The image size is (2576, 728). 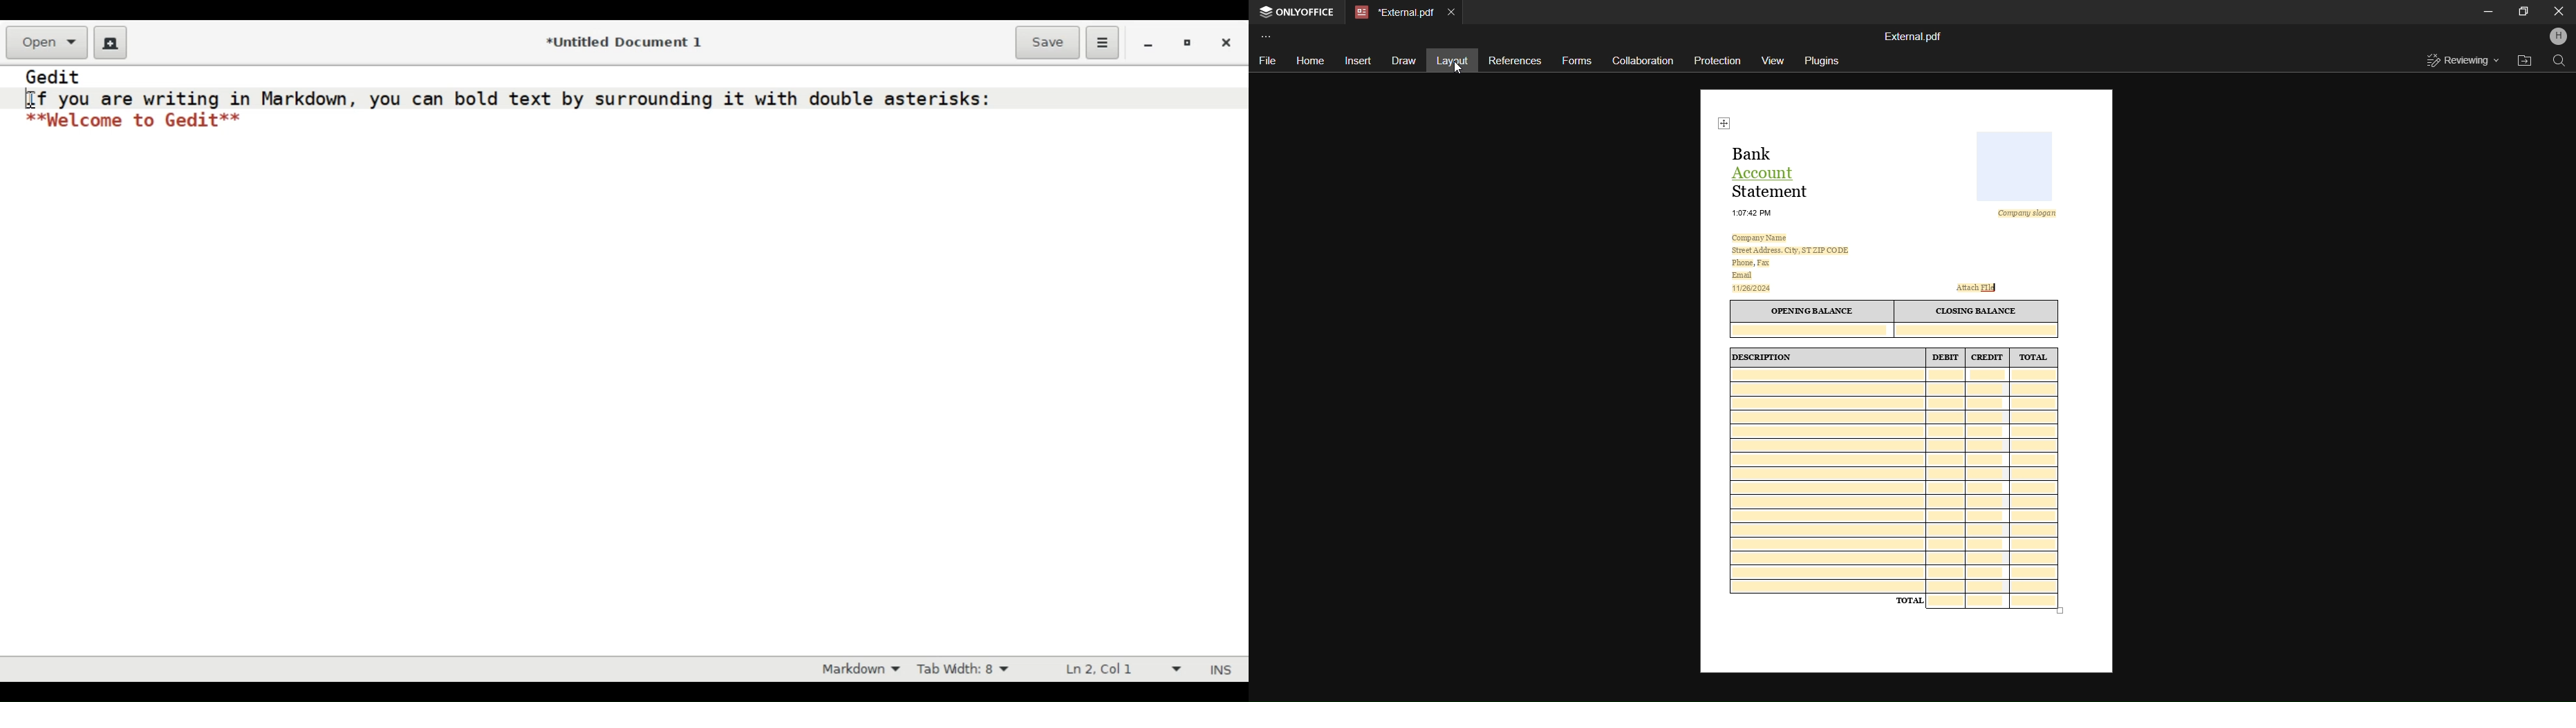 I want to click on Maximize, so click(x=2520, y=15).